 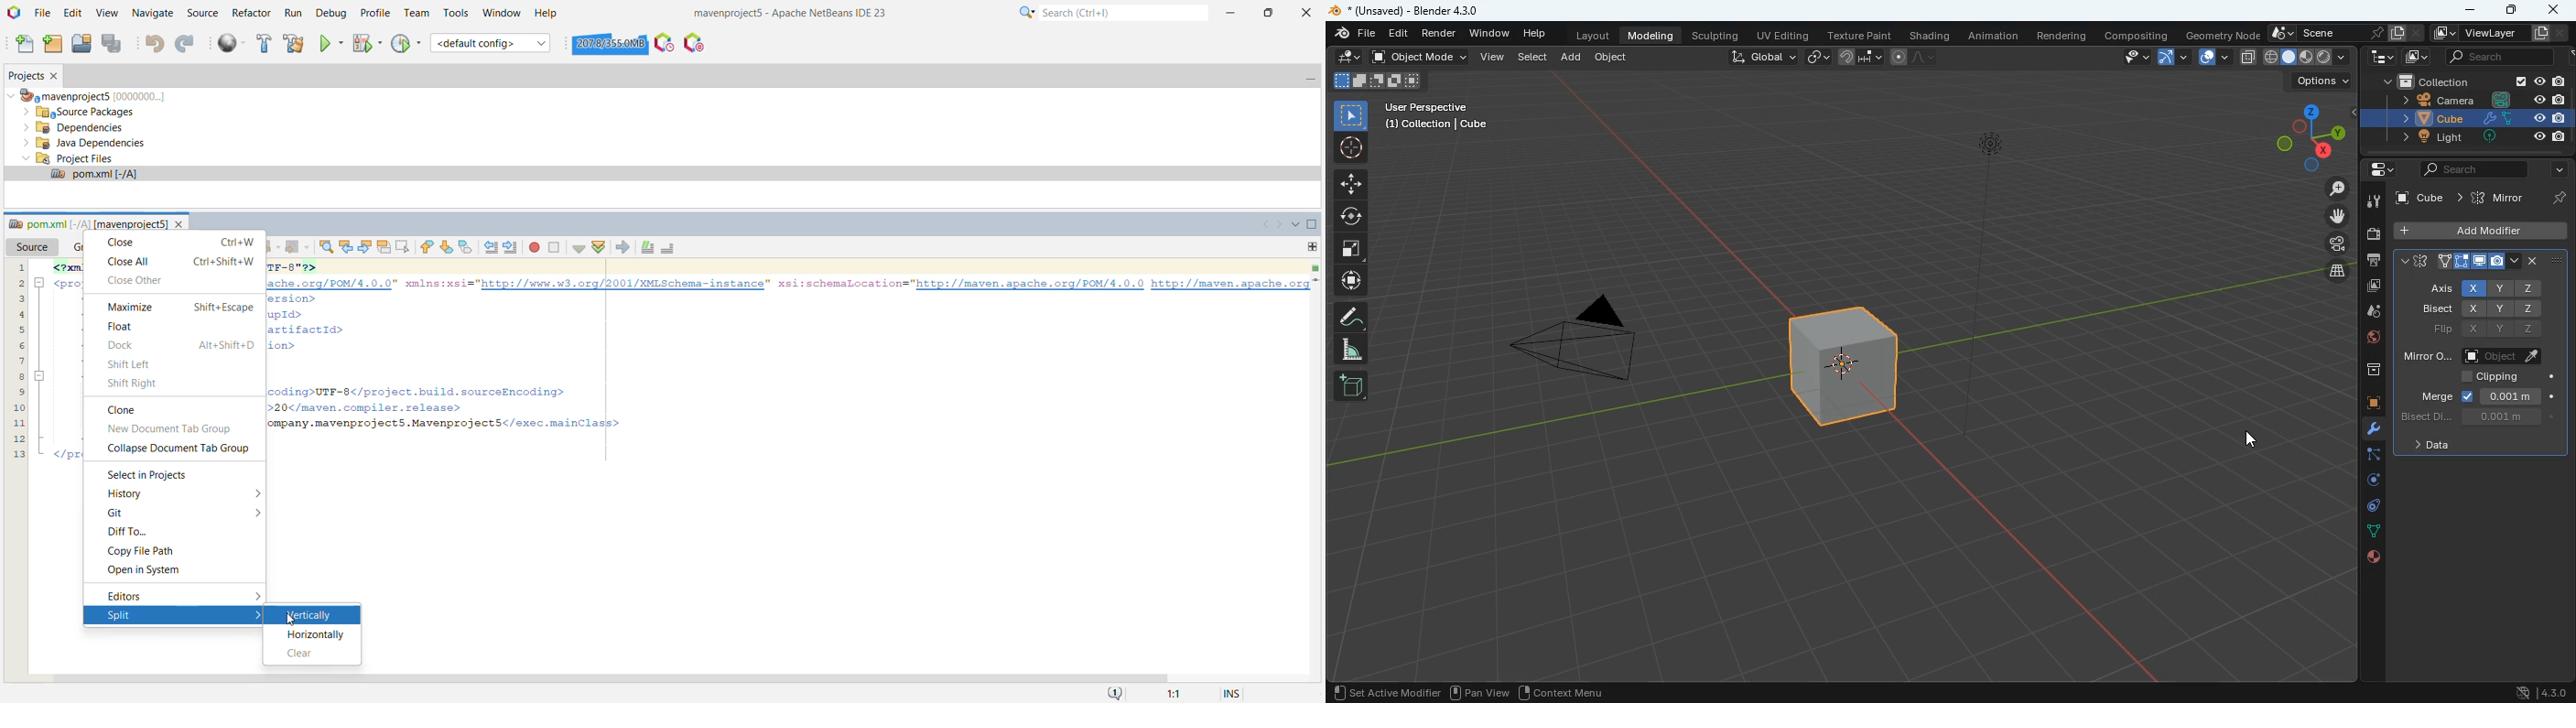 I want to click on shape, so click(x=1377, y=81).